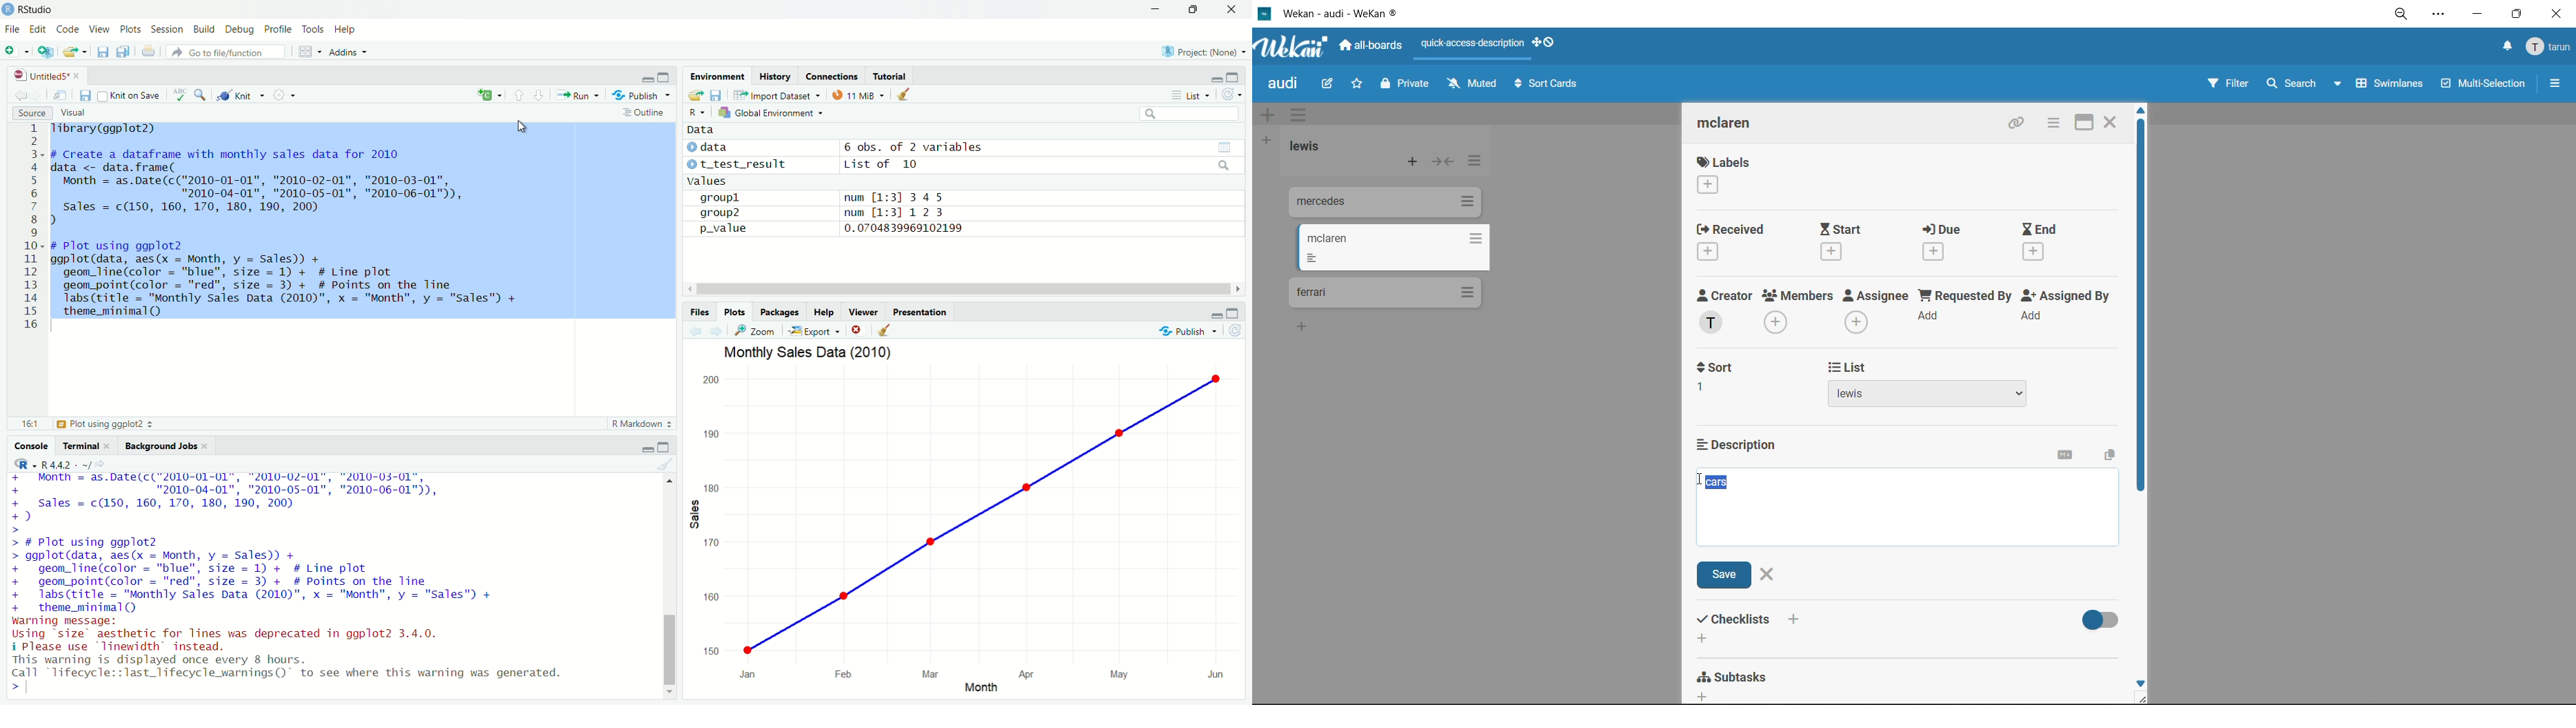 The width and height of the screenshot is (2576, 728). Describe the element at coordinates (104, 424) in the screenshot. I see `Plot using ggplot2` at that location.